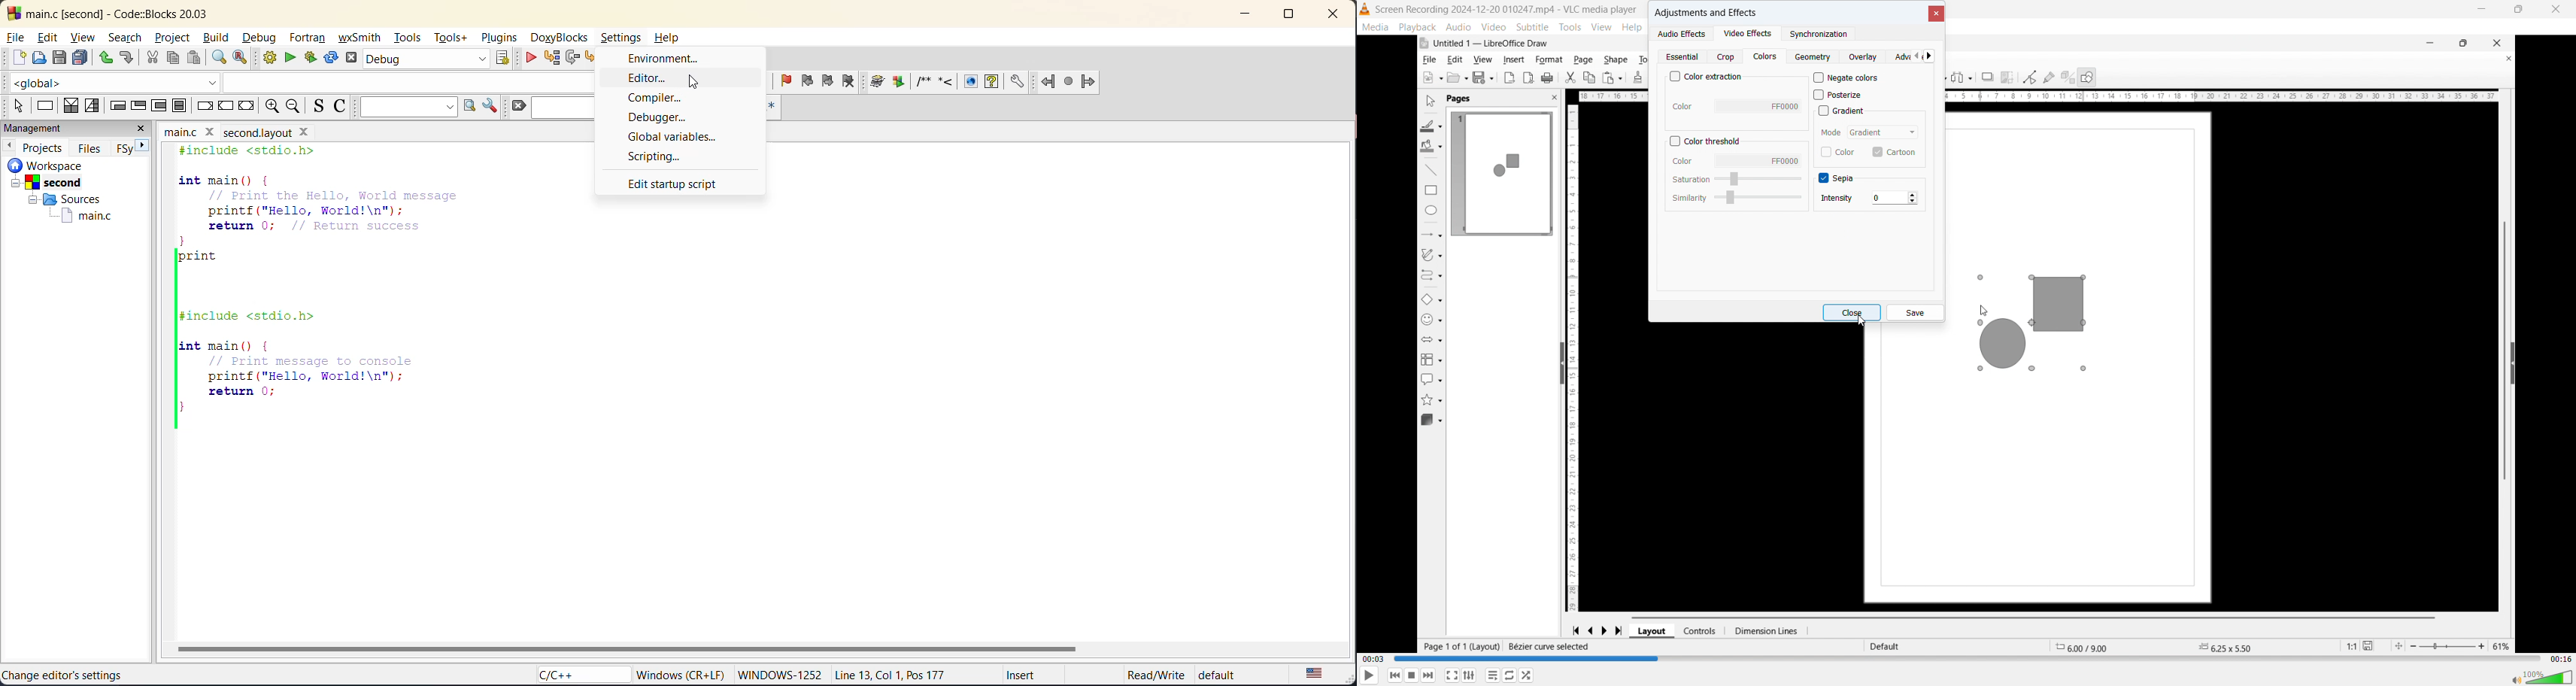  What do you see at coordinates (1692, 180) in the screenshot?
I see `Saturation` at bounding box center [1692, 180].